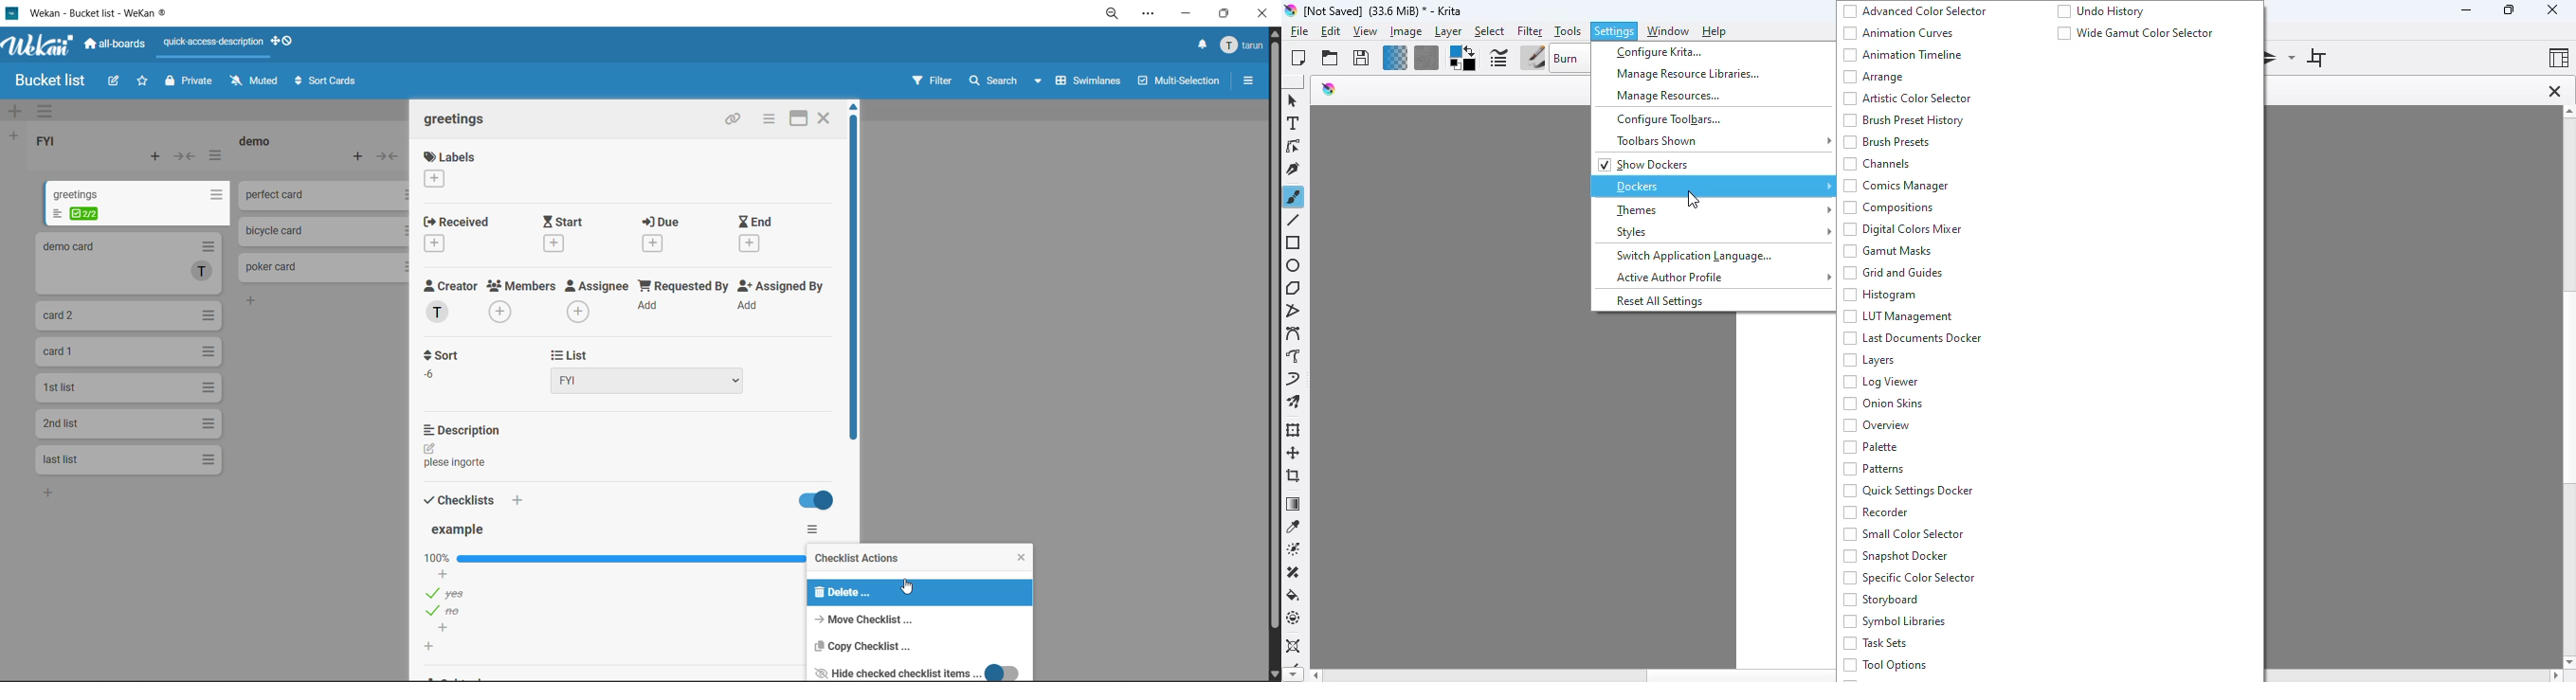 The width and height of the screenshot is (2576, 700). What do you see at coordinates (861, 645) in the screenshot?
I see `copy checklist` at bounding box center [861, 645].